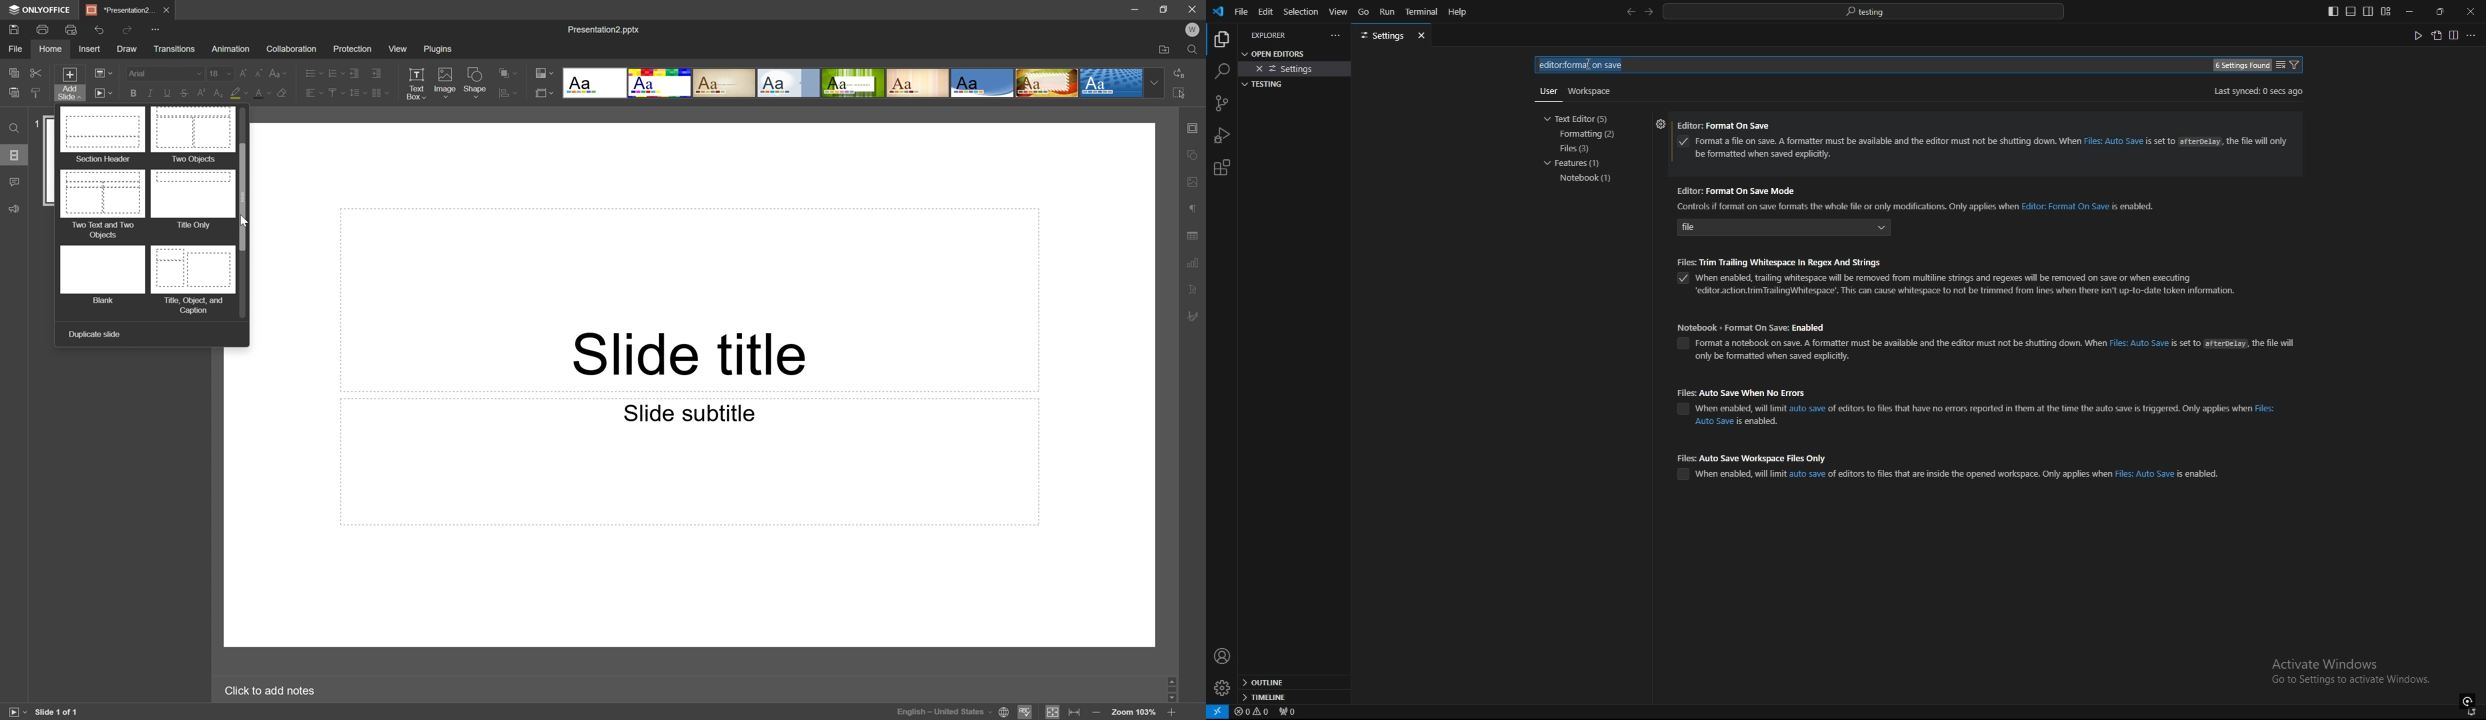 This screenshot has width=2492, height=728. I want to click on Slide 1 of 1, so click(57, 710).